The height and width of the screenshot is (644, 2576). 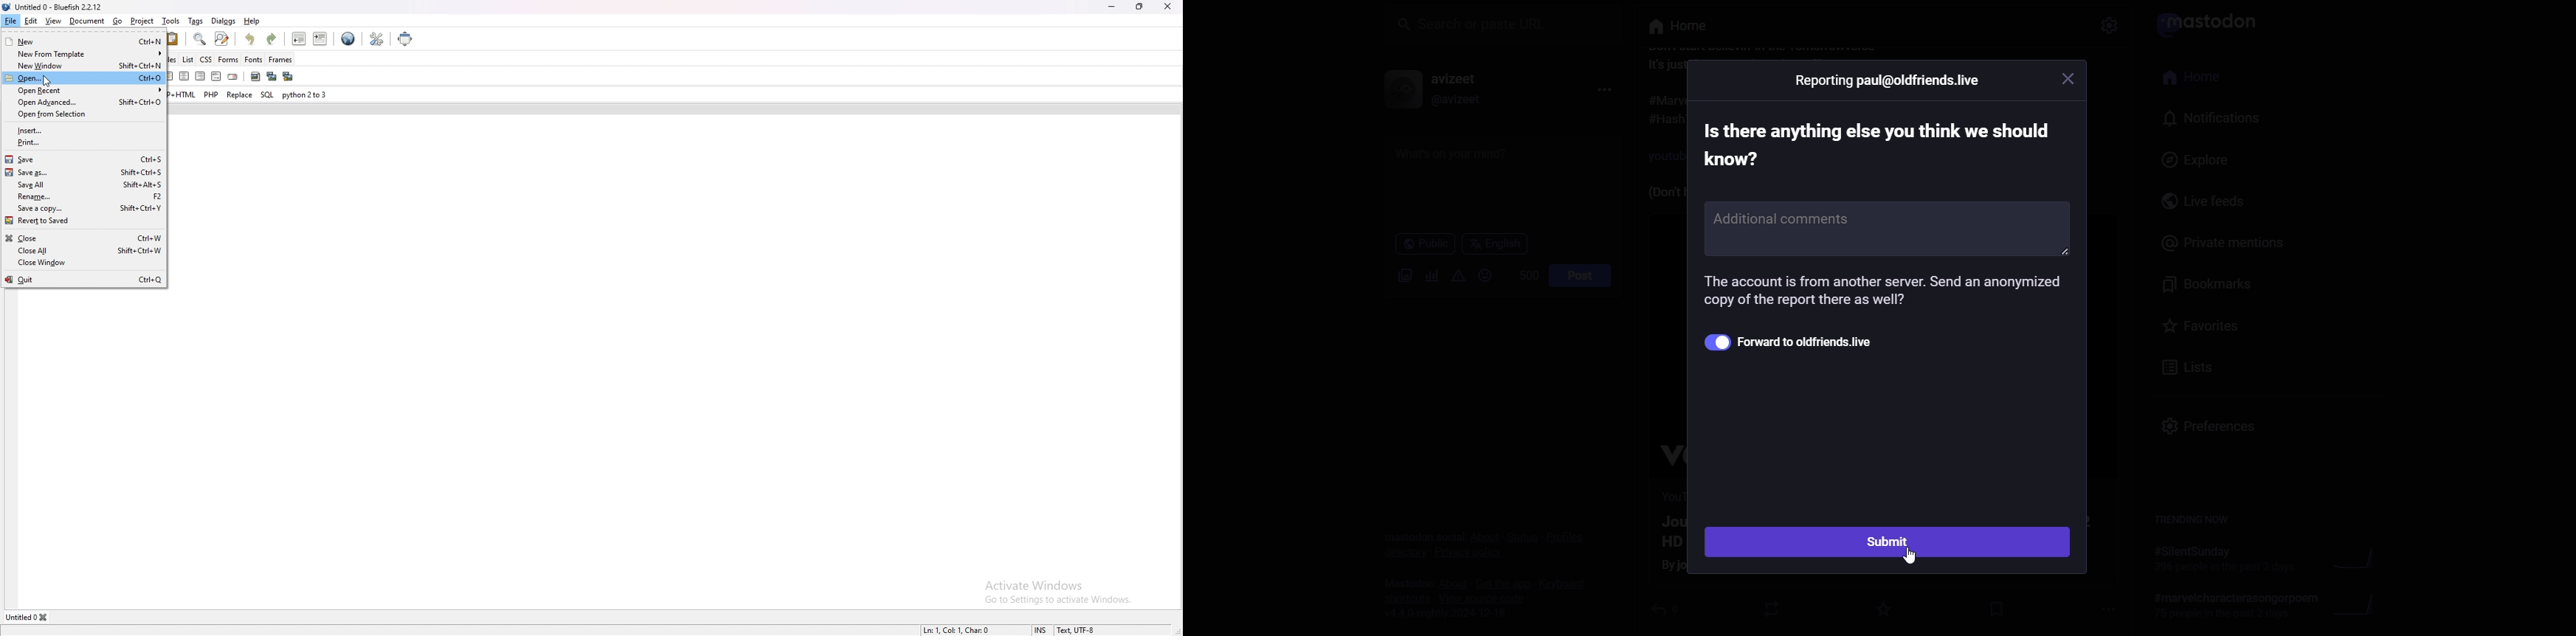 What do you see at coordinates (119, 21) in the screenshot?
I see `go` at bounding box center [119, 21].